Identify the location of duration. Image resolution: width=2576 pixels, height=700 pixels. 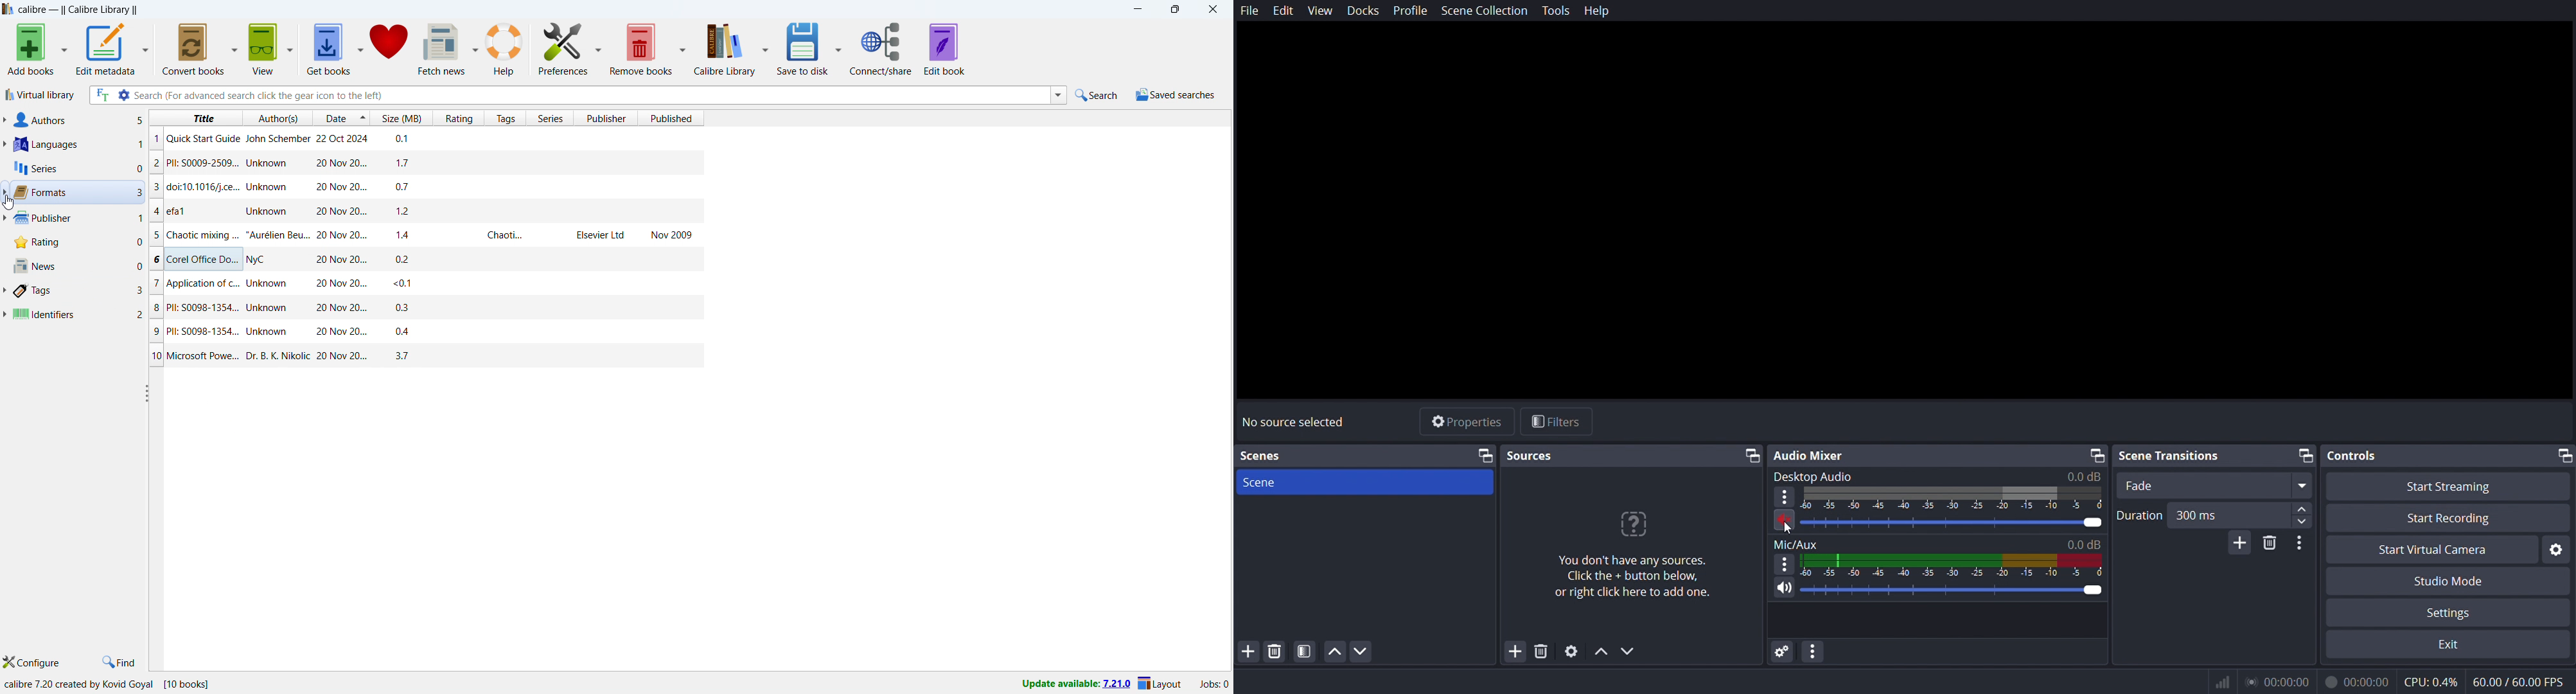
(2214, 514).